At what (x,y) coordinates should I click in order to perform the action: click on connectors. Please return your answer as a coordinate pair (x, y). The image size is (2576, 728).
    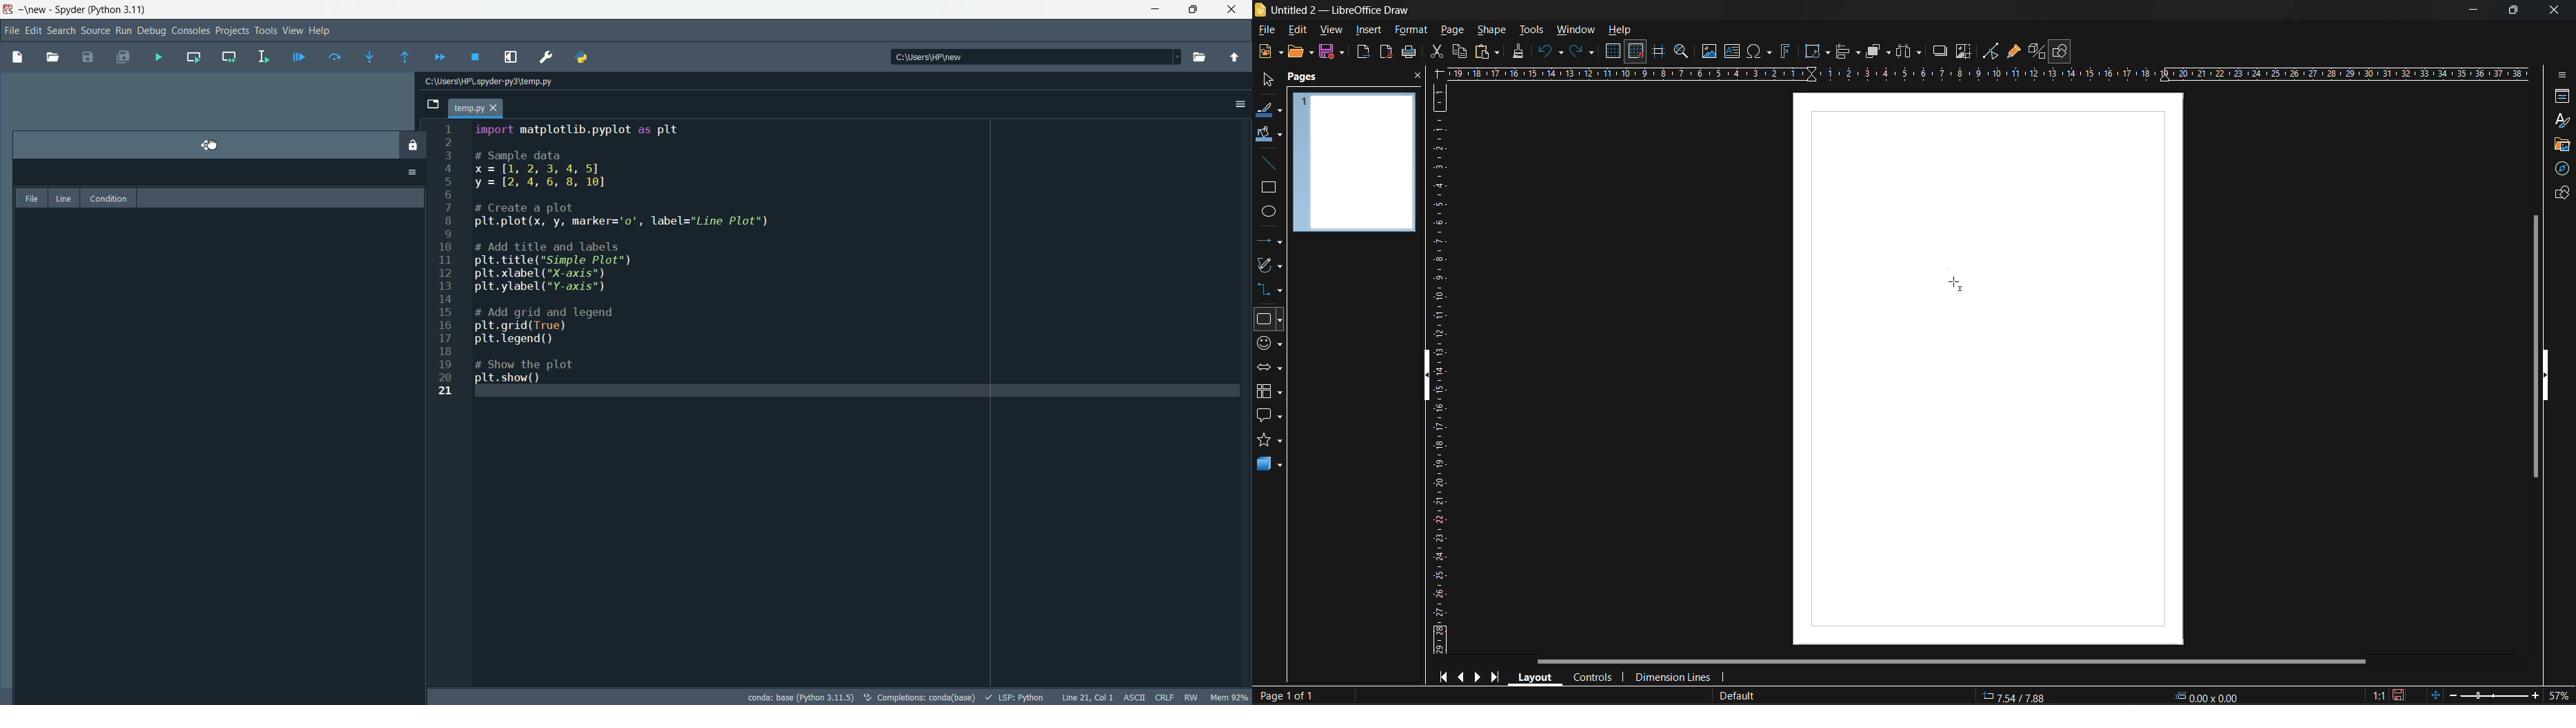
    Looking at the image, I should click on (1268, 288).